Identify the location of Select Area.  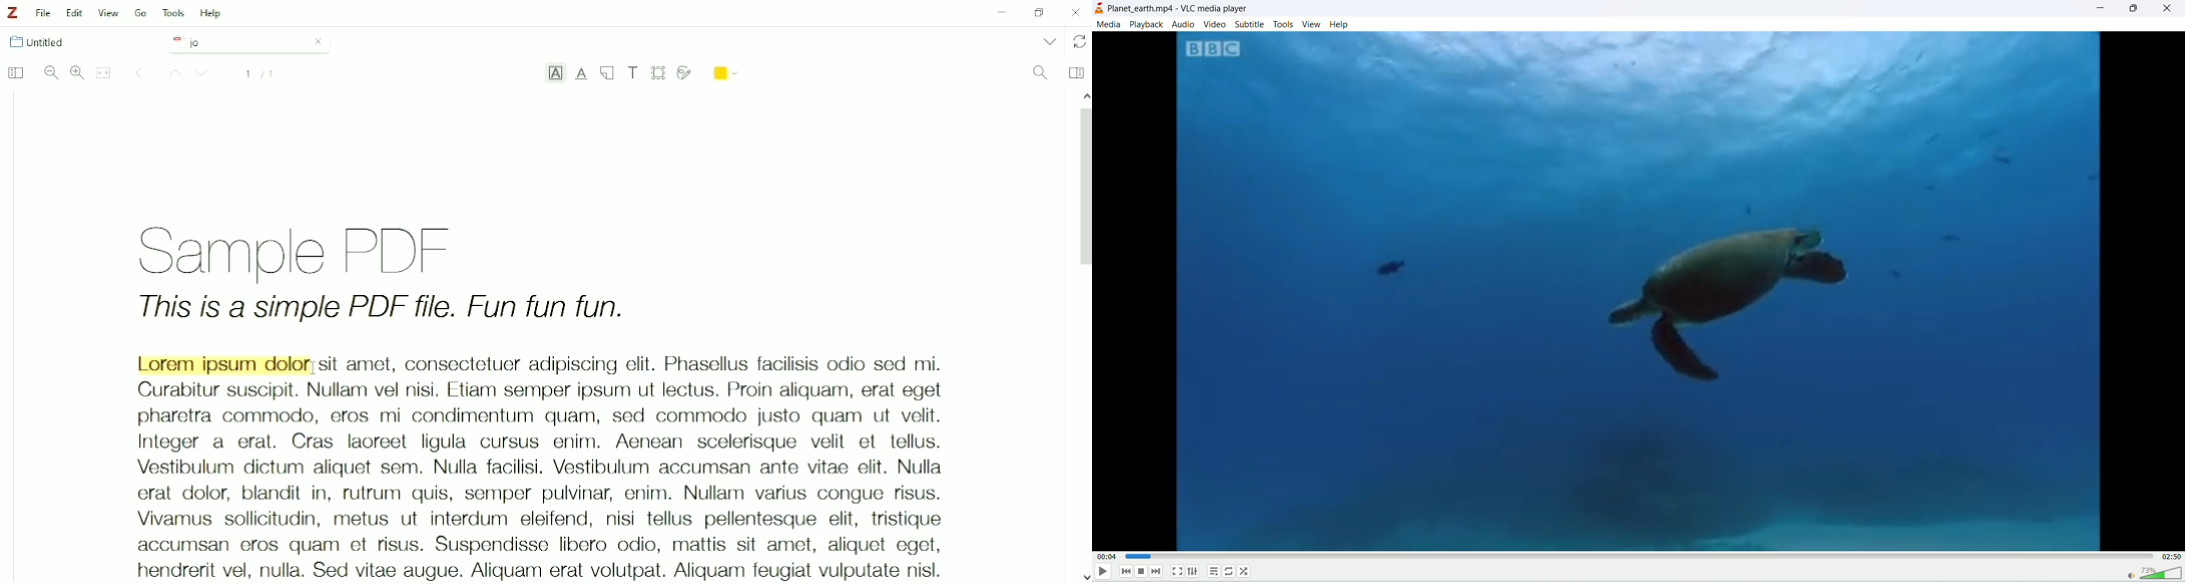
(659, 72).